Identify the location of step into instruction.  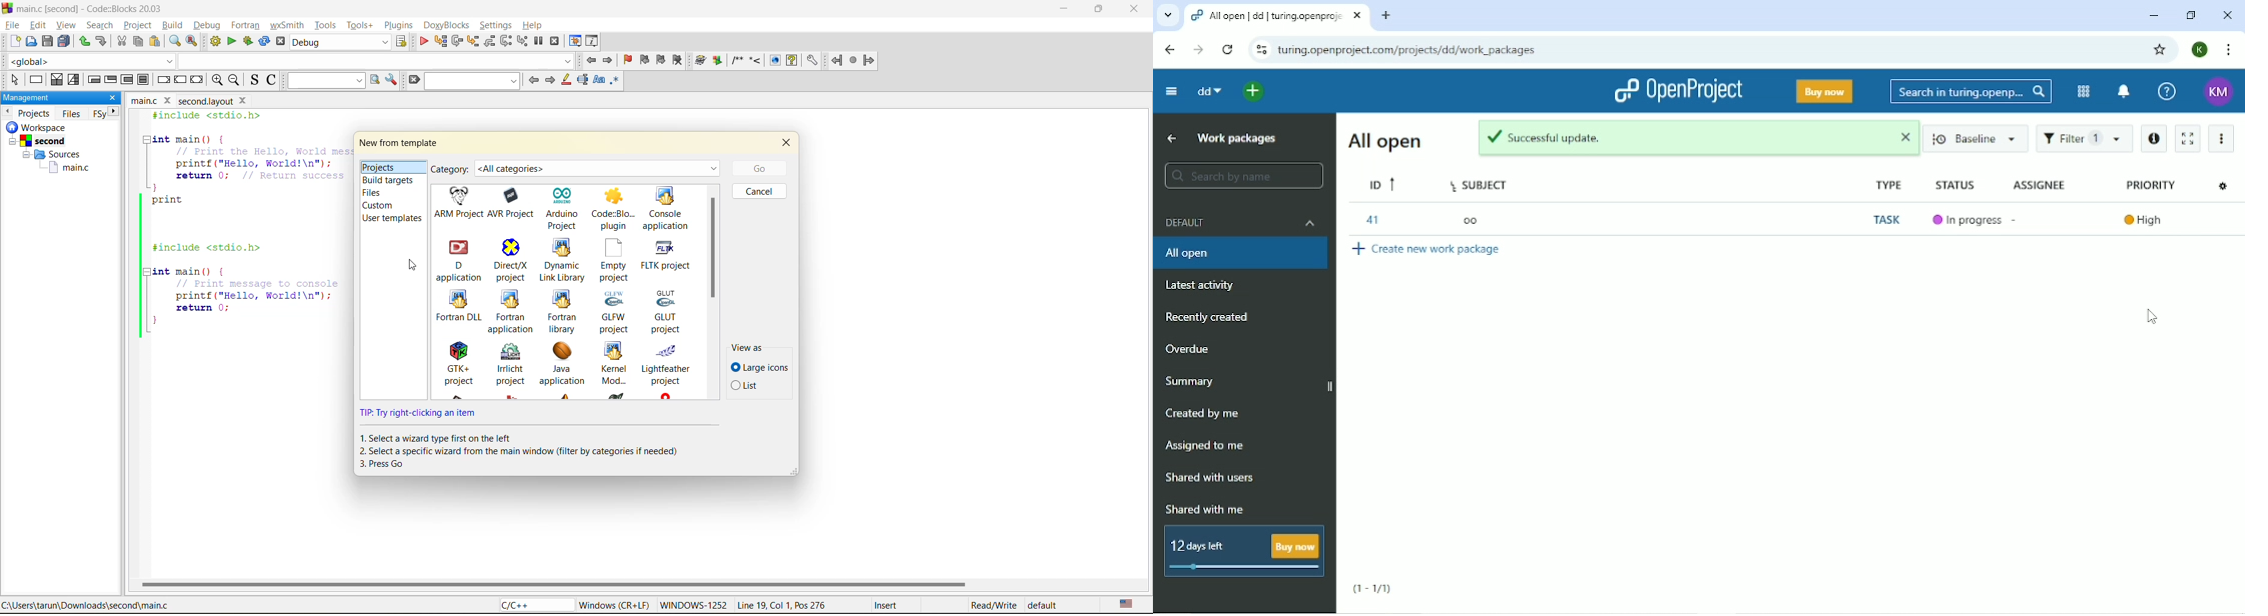
(522, 40).